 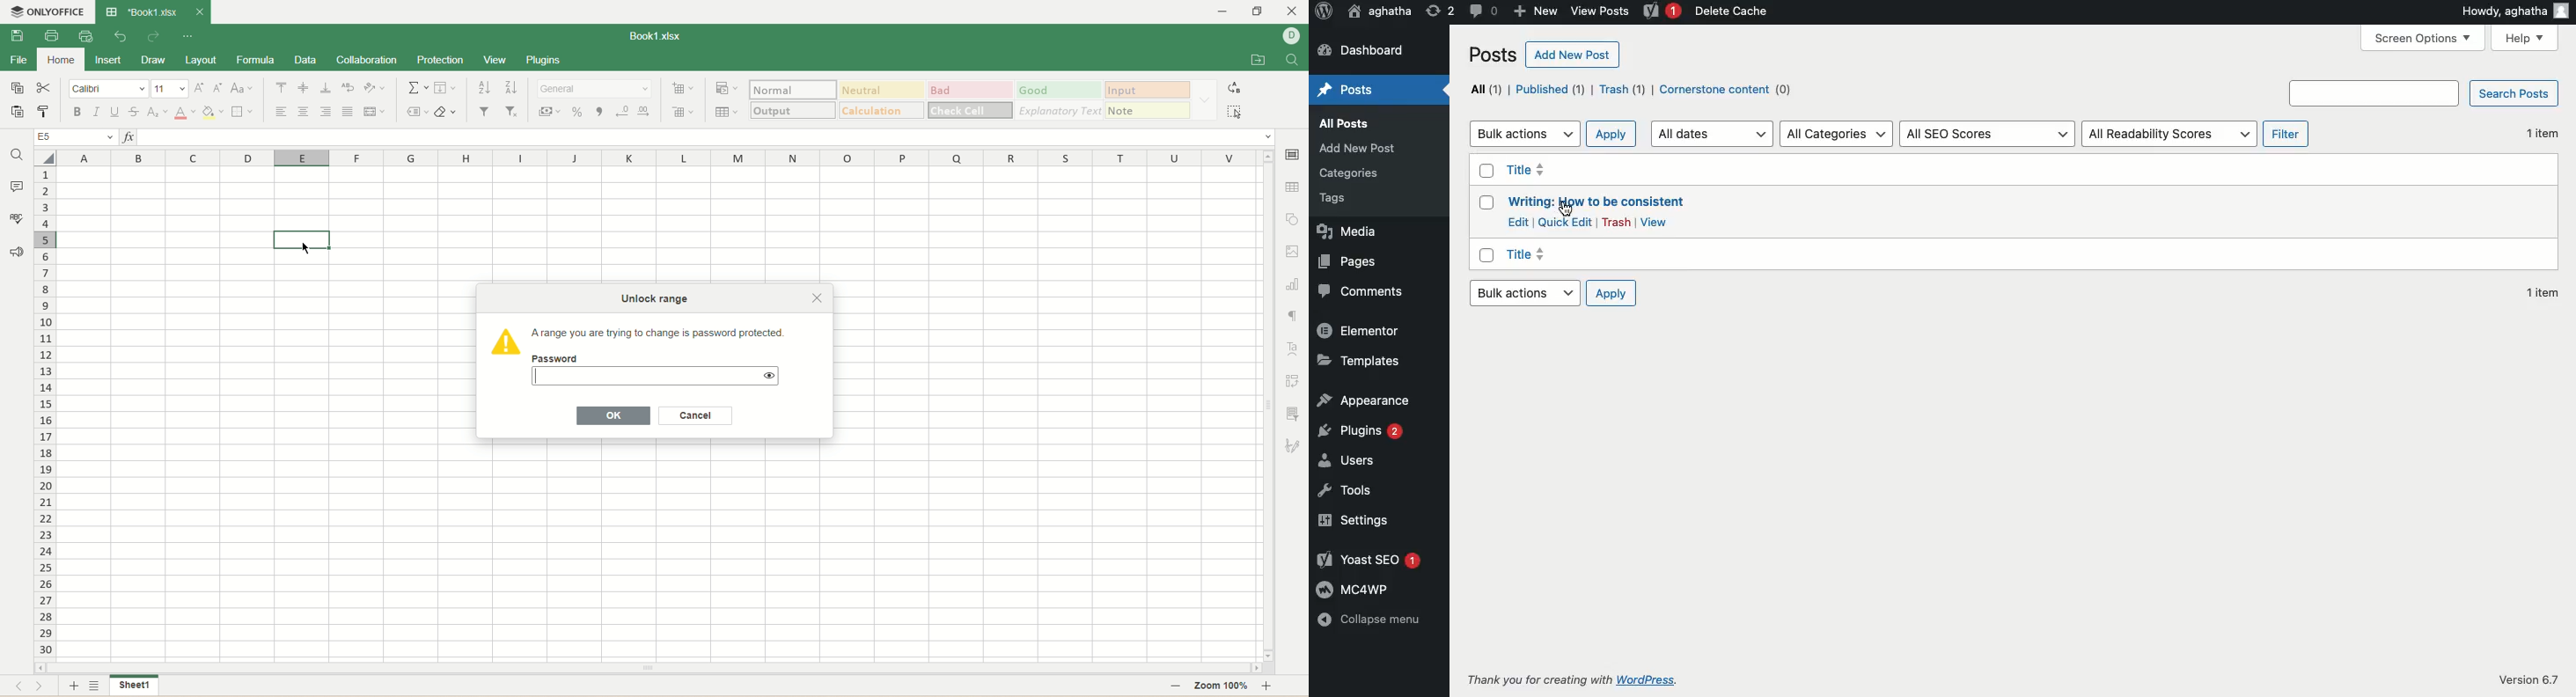 I want to click on paragraph settings, so click(x=1294, y=318).